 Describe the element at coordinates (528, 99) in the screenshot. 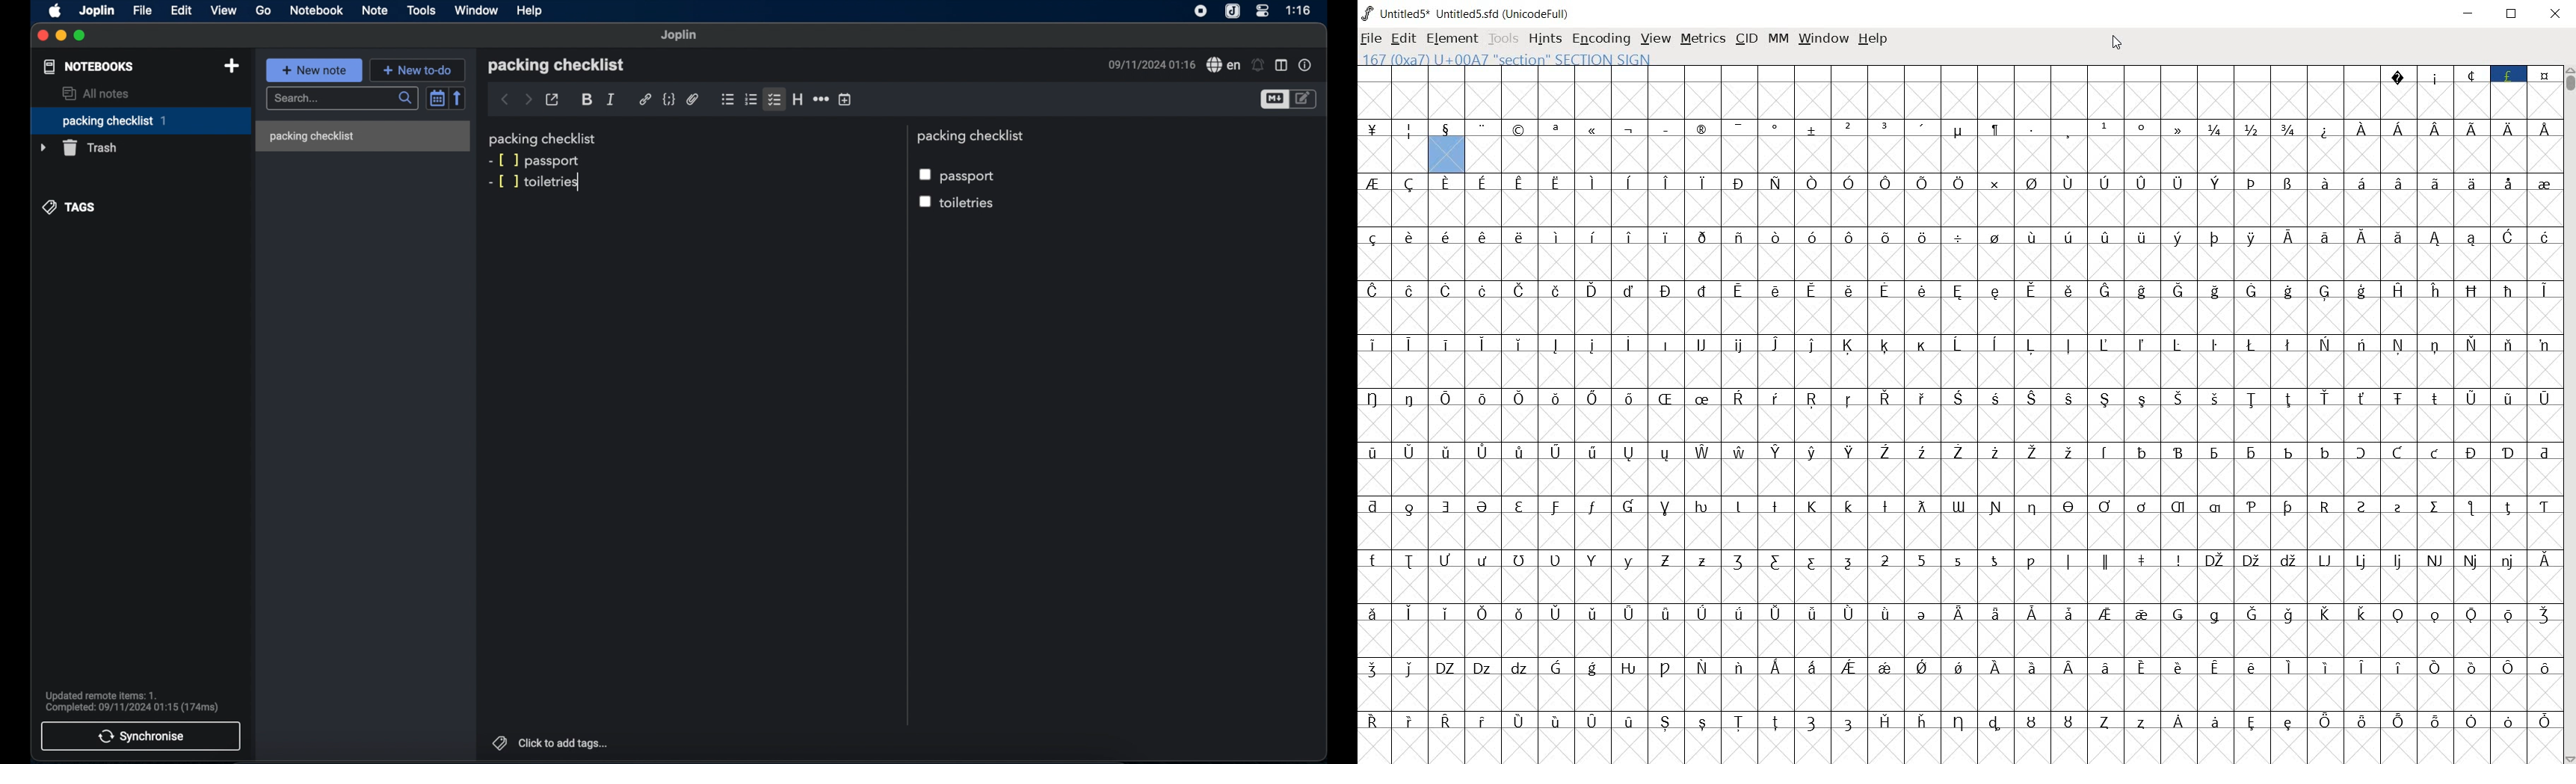

I see `forward` at that location.